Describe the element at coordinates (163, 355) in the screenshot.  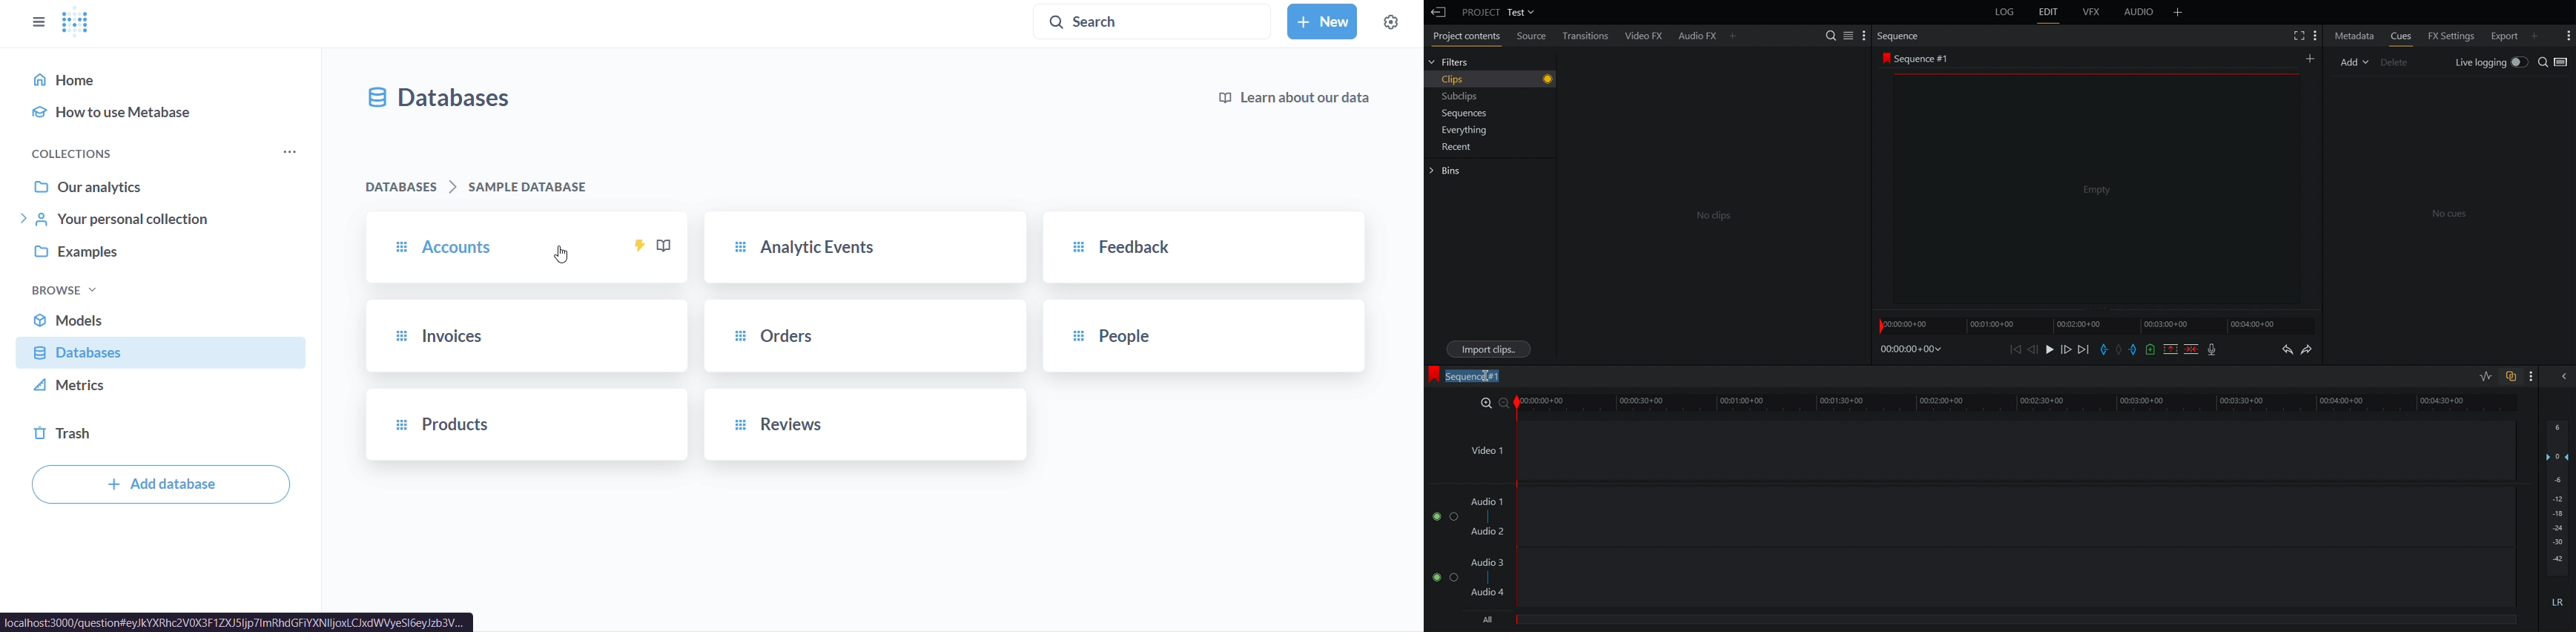
I see `database` at that location.